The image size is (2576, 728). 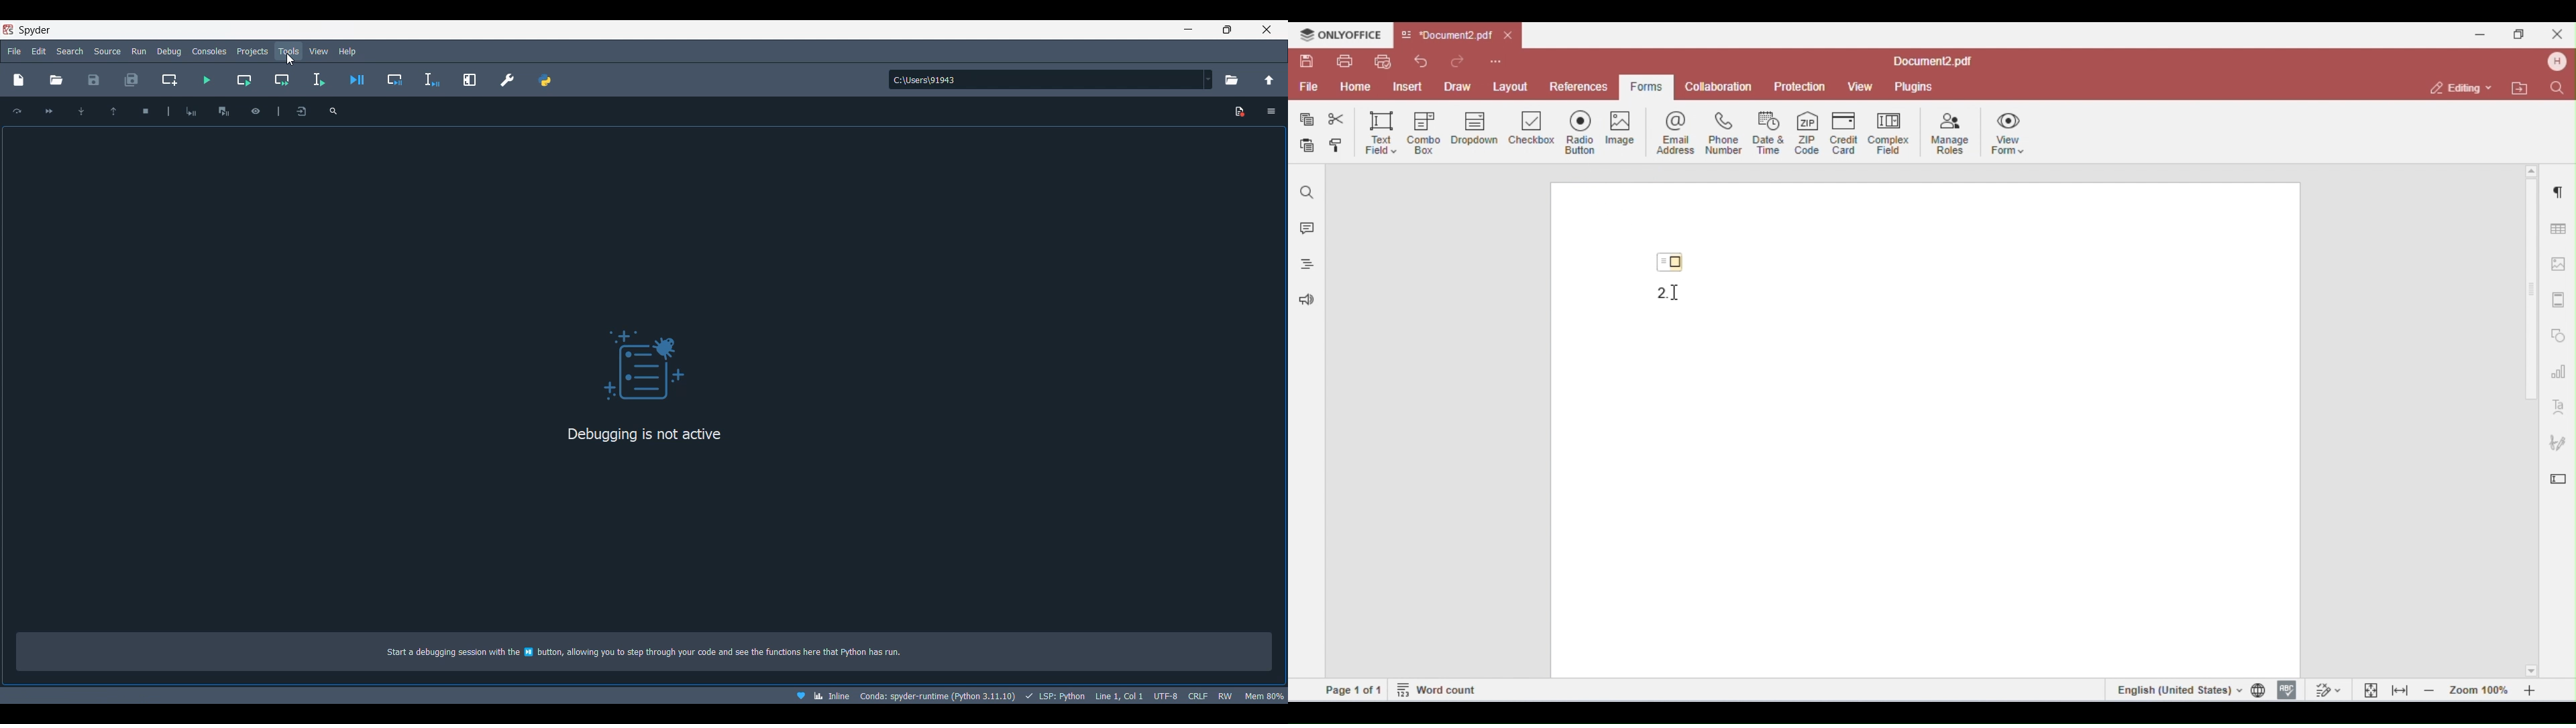 I want to click on File menu, so click(x=15, y=50).